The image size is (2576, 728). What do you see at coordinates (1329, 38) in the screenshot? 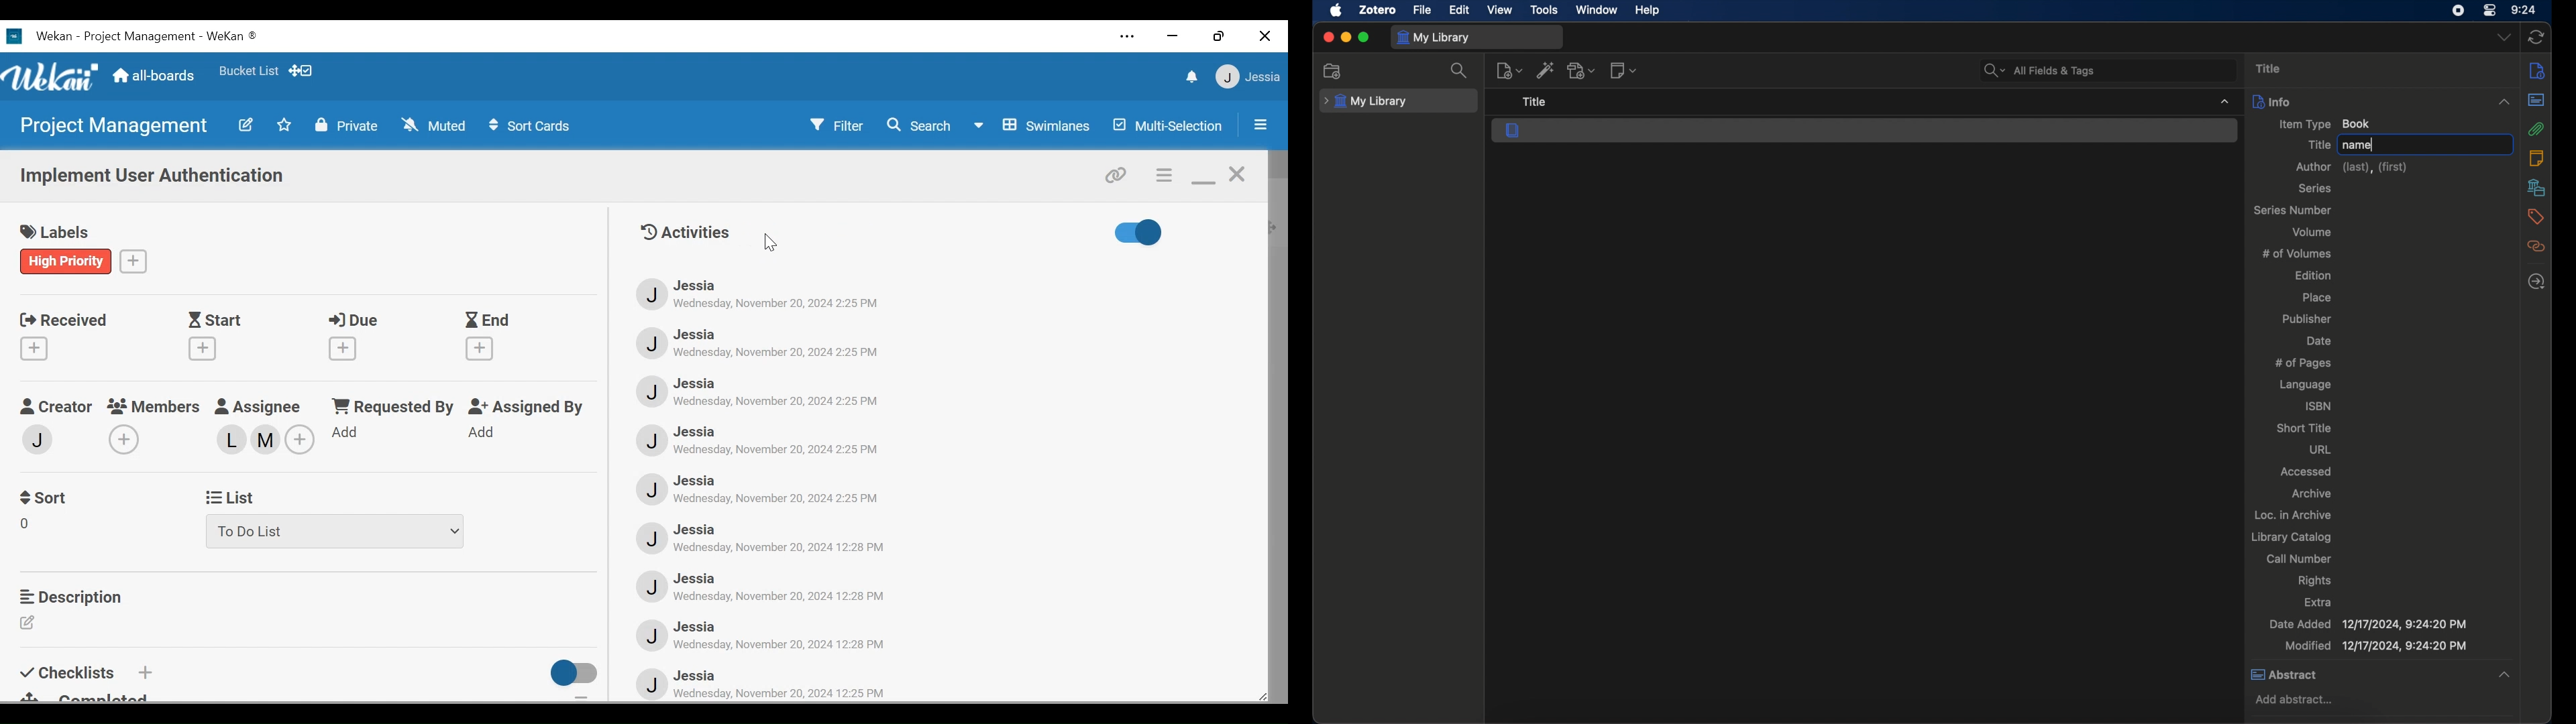
I see `close` at bounding box center [1329, 38].